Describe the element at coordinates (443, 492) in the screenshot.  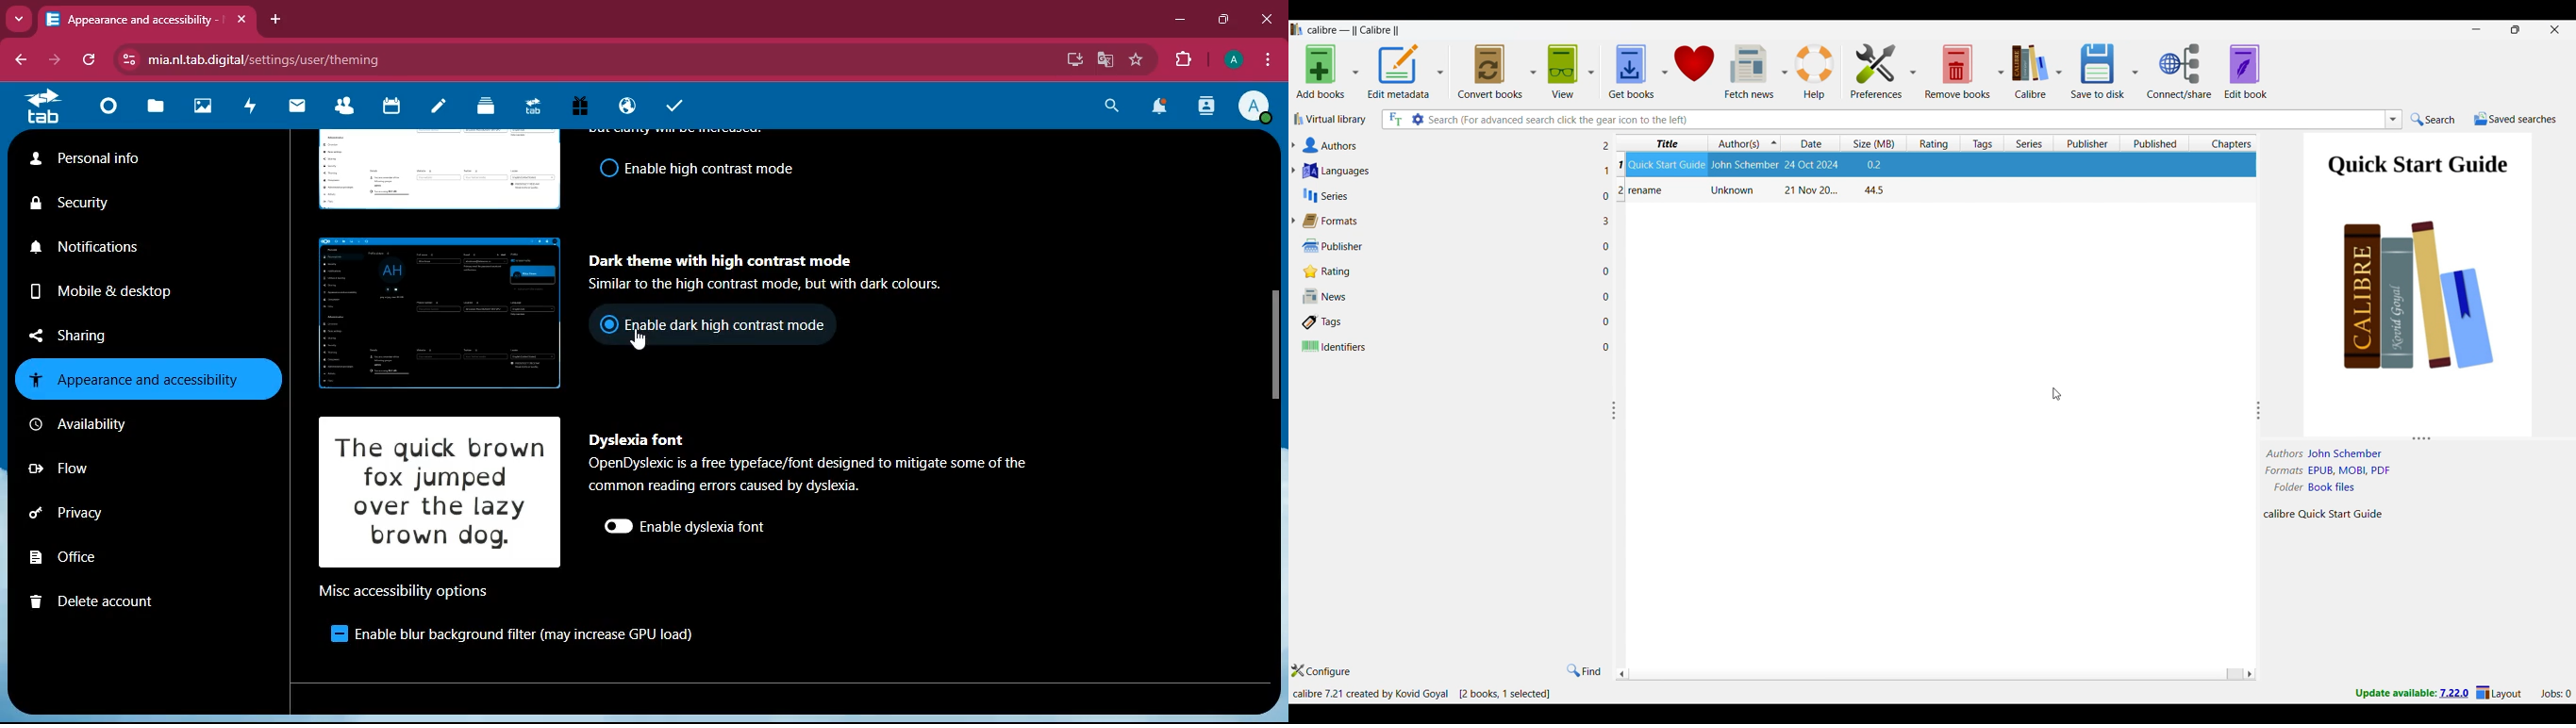
I see `image` at that location.